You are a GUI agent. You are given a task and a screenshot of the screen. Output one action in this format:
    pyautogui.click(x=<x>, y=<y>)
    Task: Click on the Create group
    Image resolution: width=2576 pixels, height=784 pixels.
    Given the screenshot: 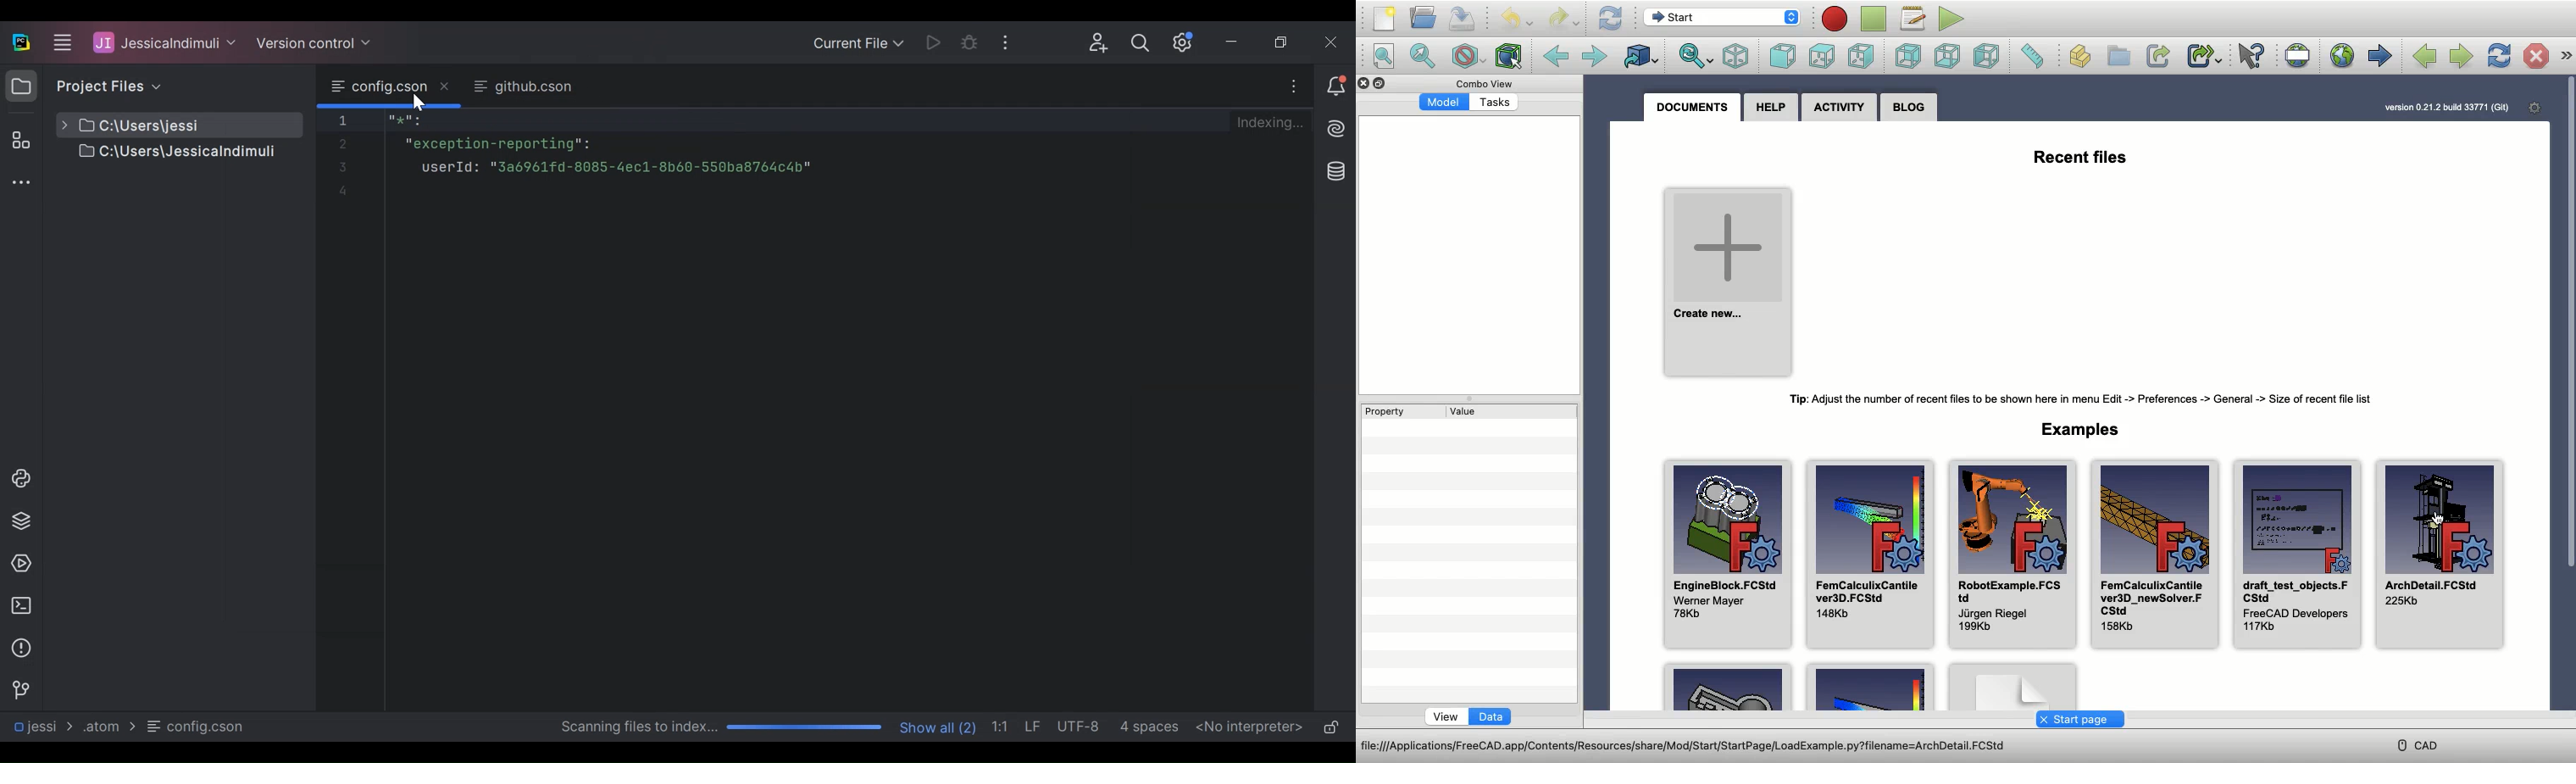 What is the action you would take?
    pyautogui.click(x=2118, y=56)
    